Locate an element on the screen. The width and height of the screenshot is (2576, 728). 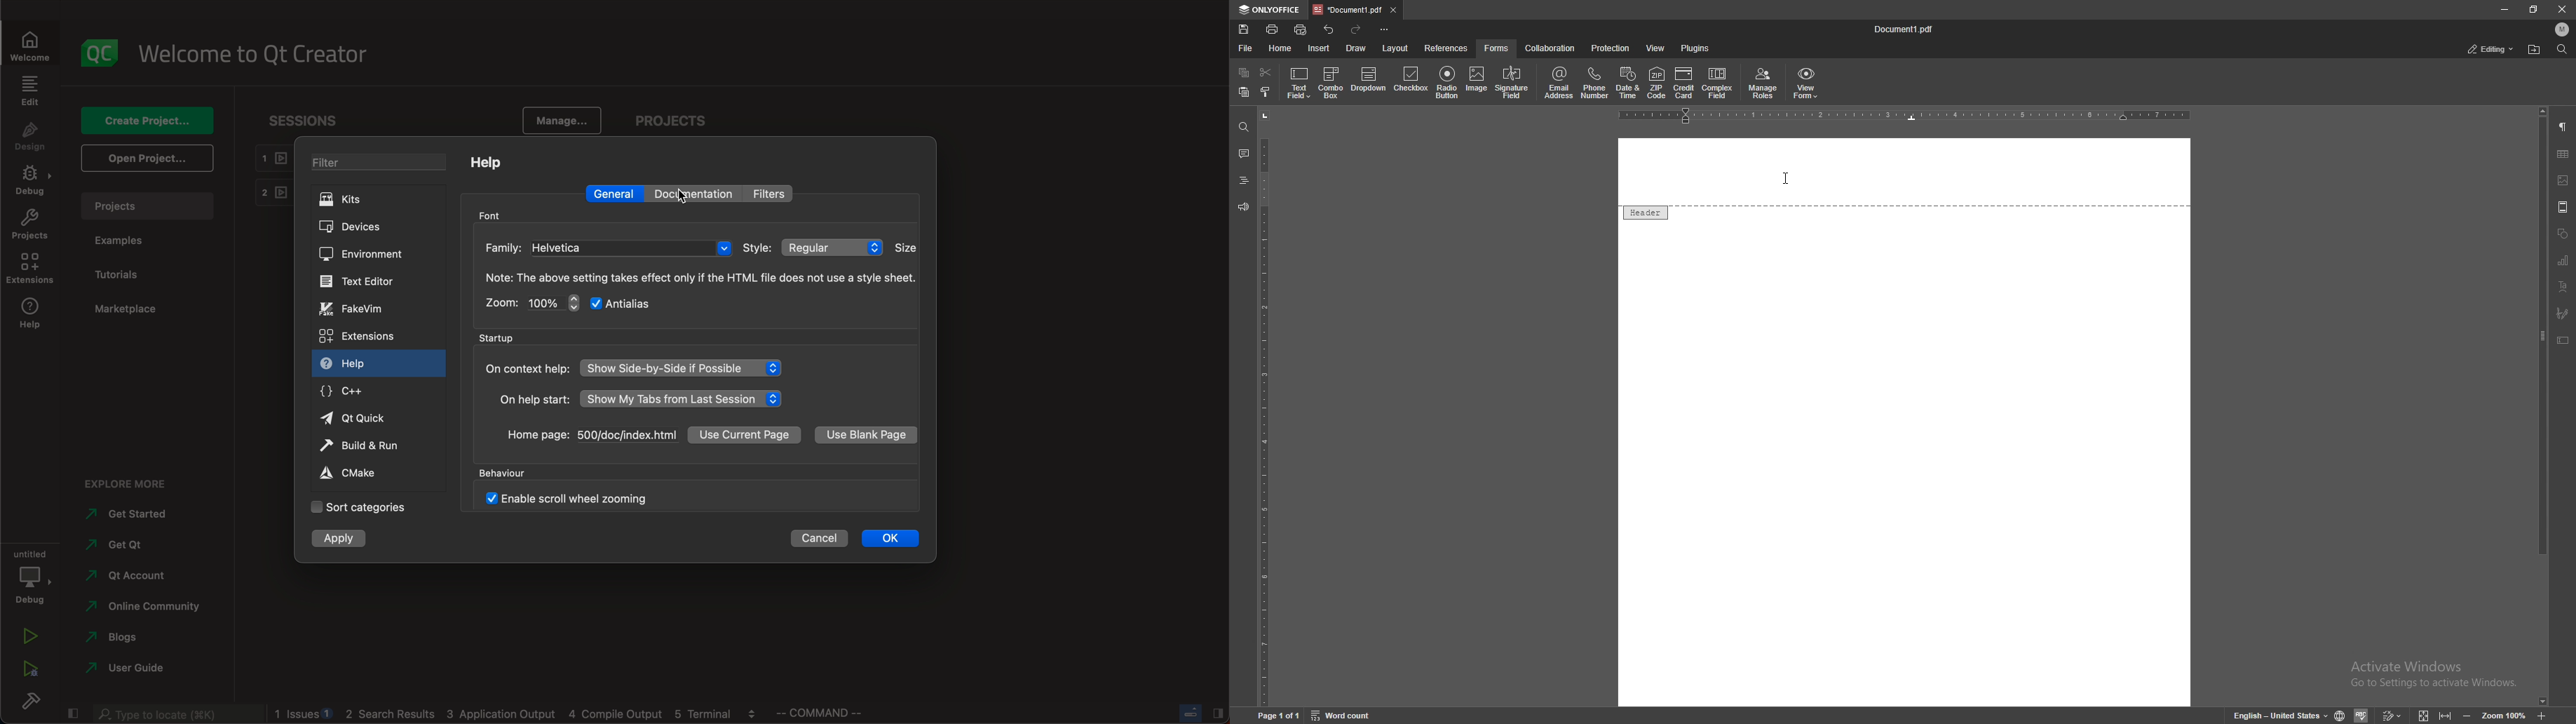
find is located at coordinates (2562, 49).